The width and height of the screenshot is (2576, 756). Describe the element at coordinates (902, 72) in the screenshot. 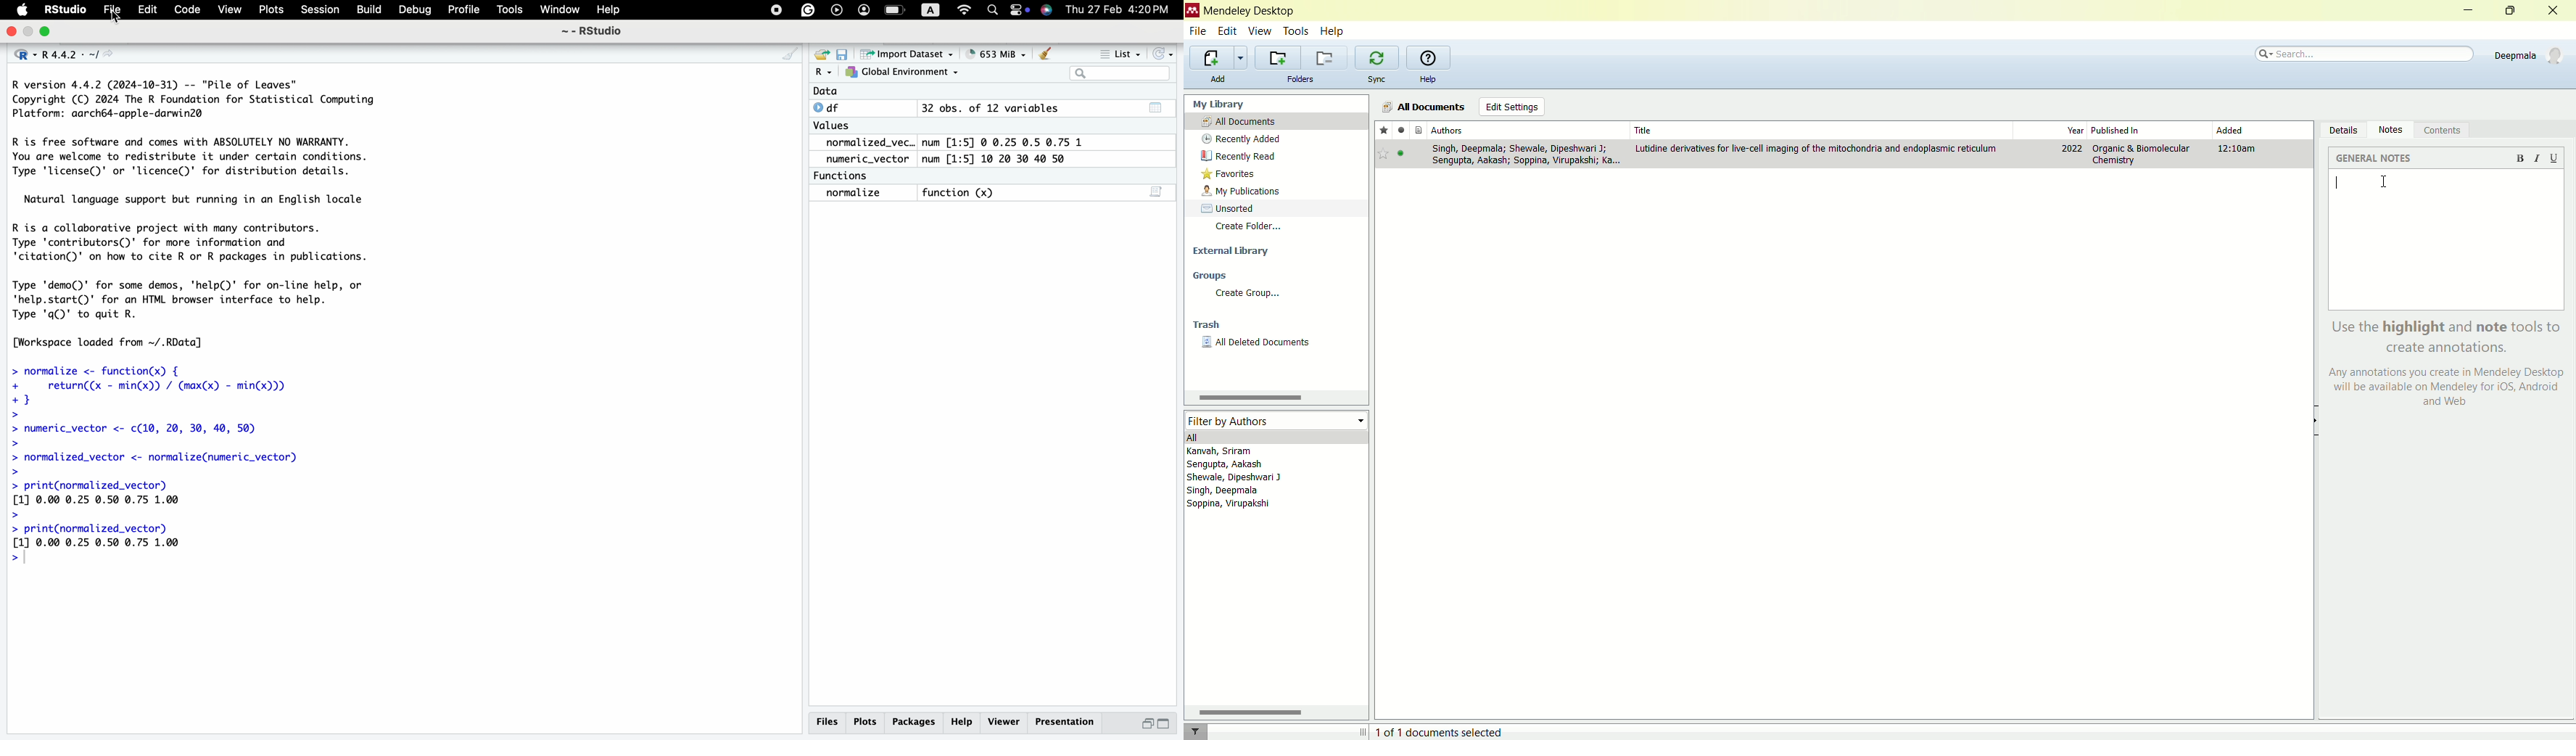

I see `Global Environment` at that location.